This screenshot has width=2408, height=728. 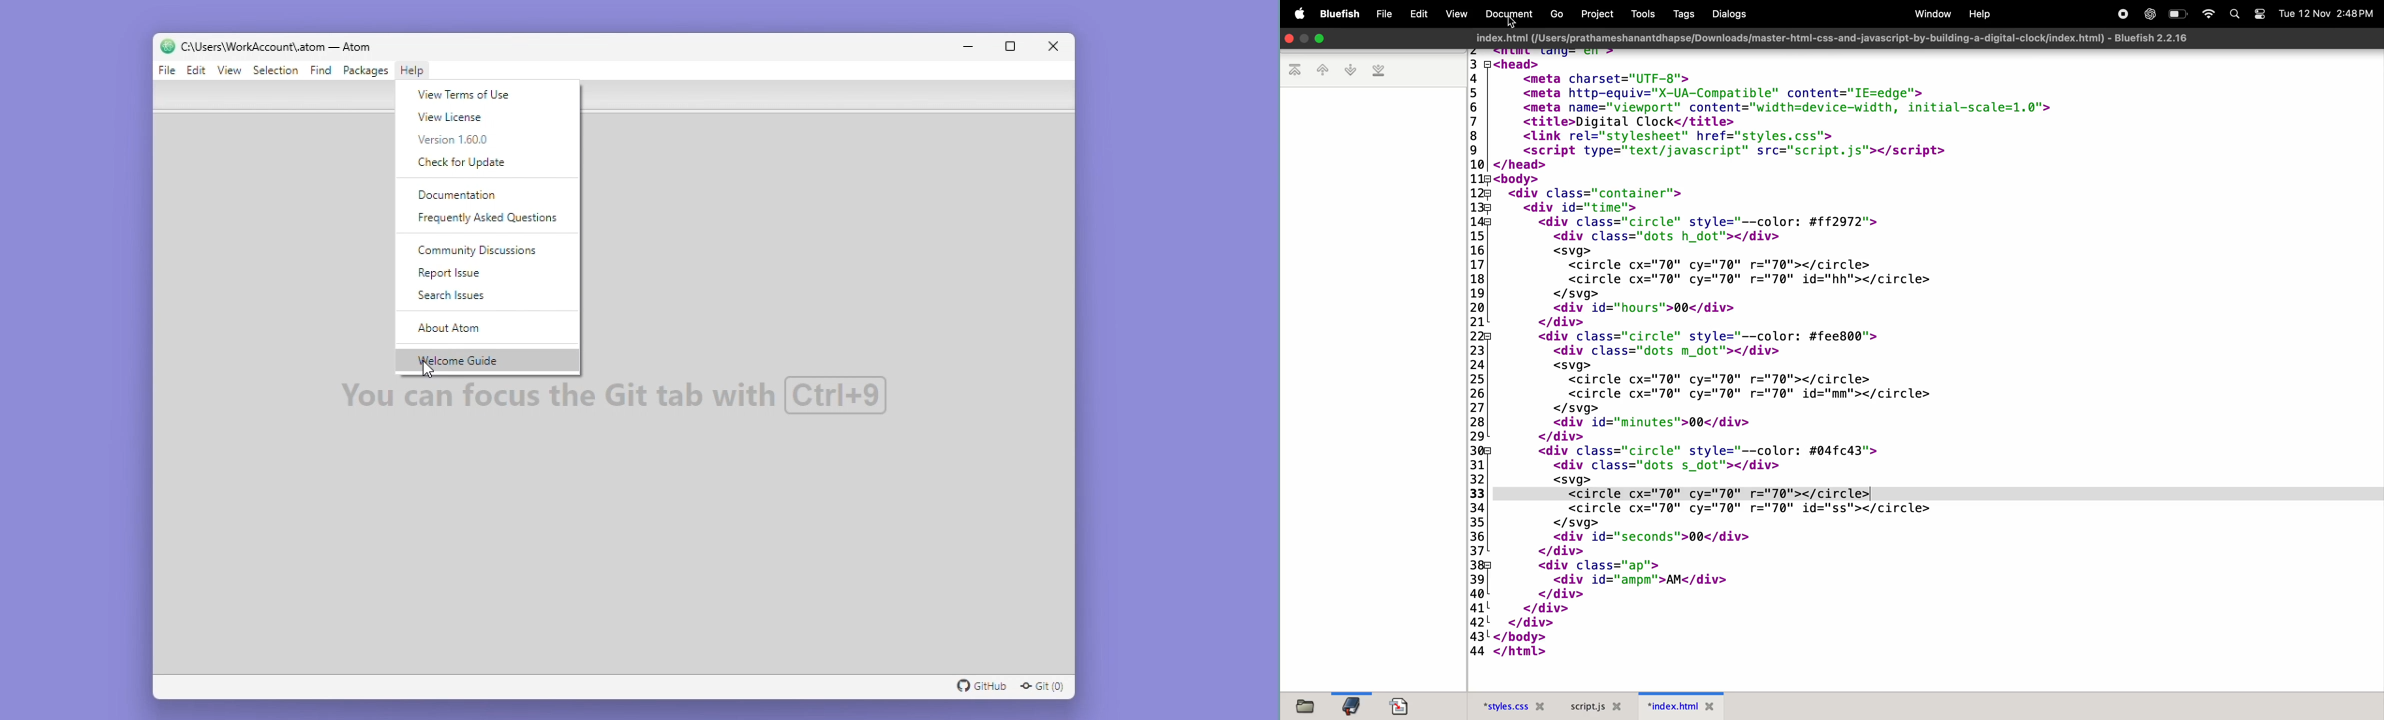 What do you see at coordinates (1353, 705) in the screenshot?
I see `bookmark` at bounding box center [1353, 705].